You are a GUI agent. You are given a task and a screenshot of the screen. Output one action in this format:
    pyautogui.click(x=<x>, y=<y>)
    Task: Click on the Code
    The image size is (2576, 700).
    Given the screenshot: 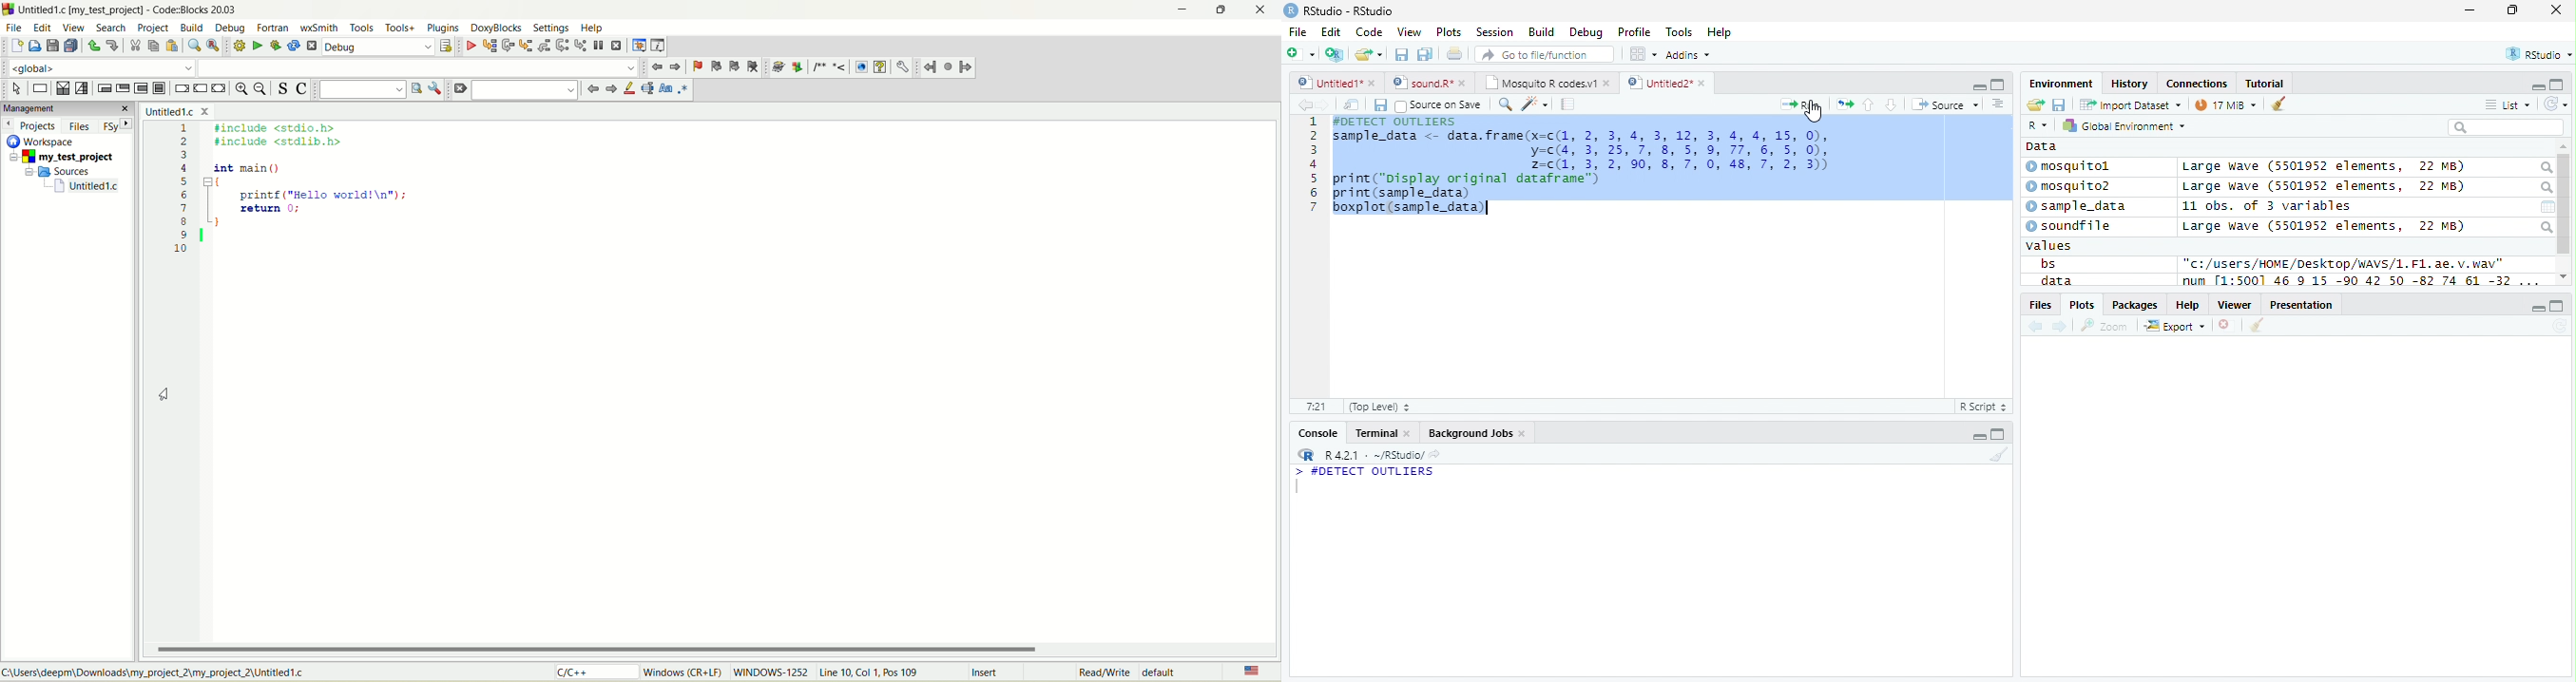 What is the action you would take?
    pyautogui.click(x=1369, y=32)
    